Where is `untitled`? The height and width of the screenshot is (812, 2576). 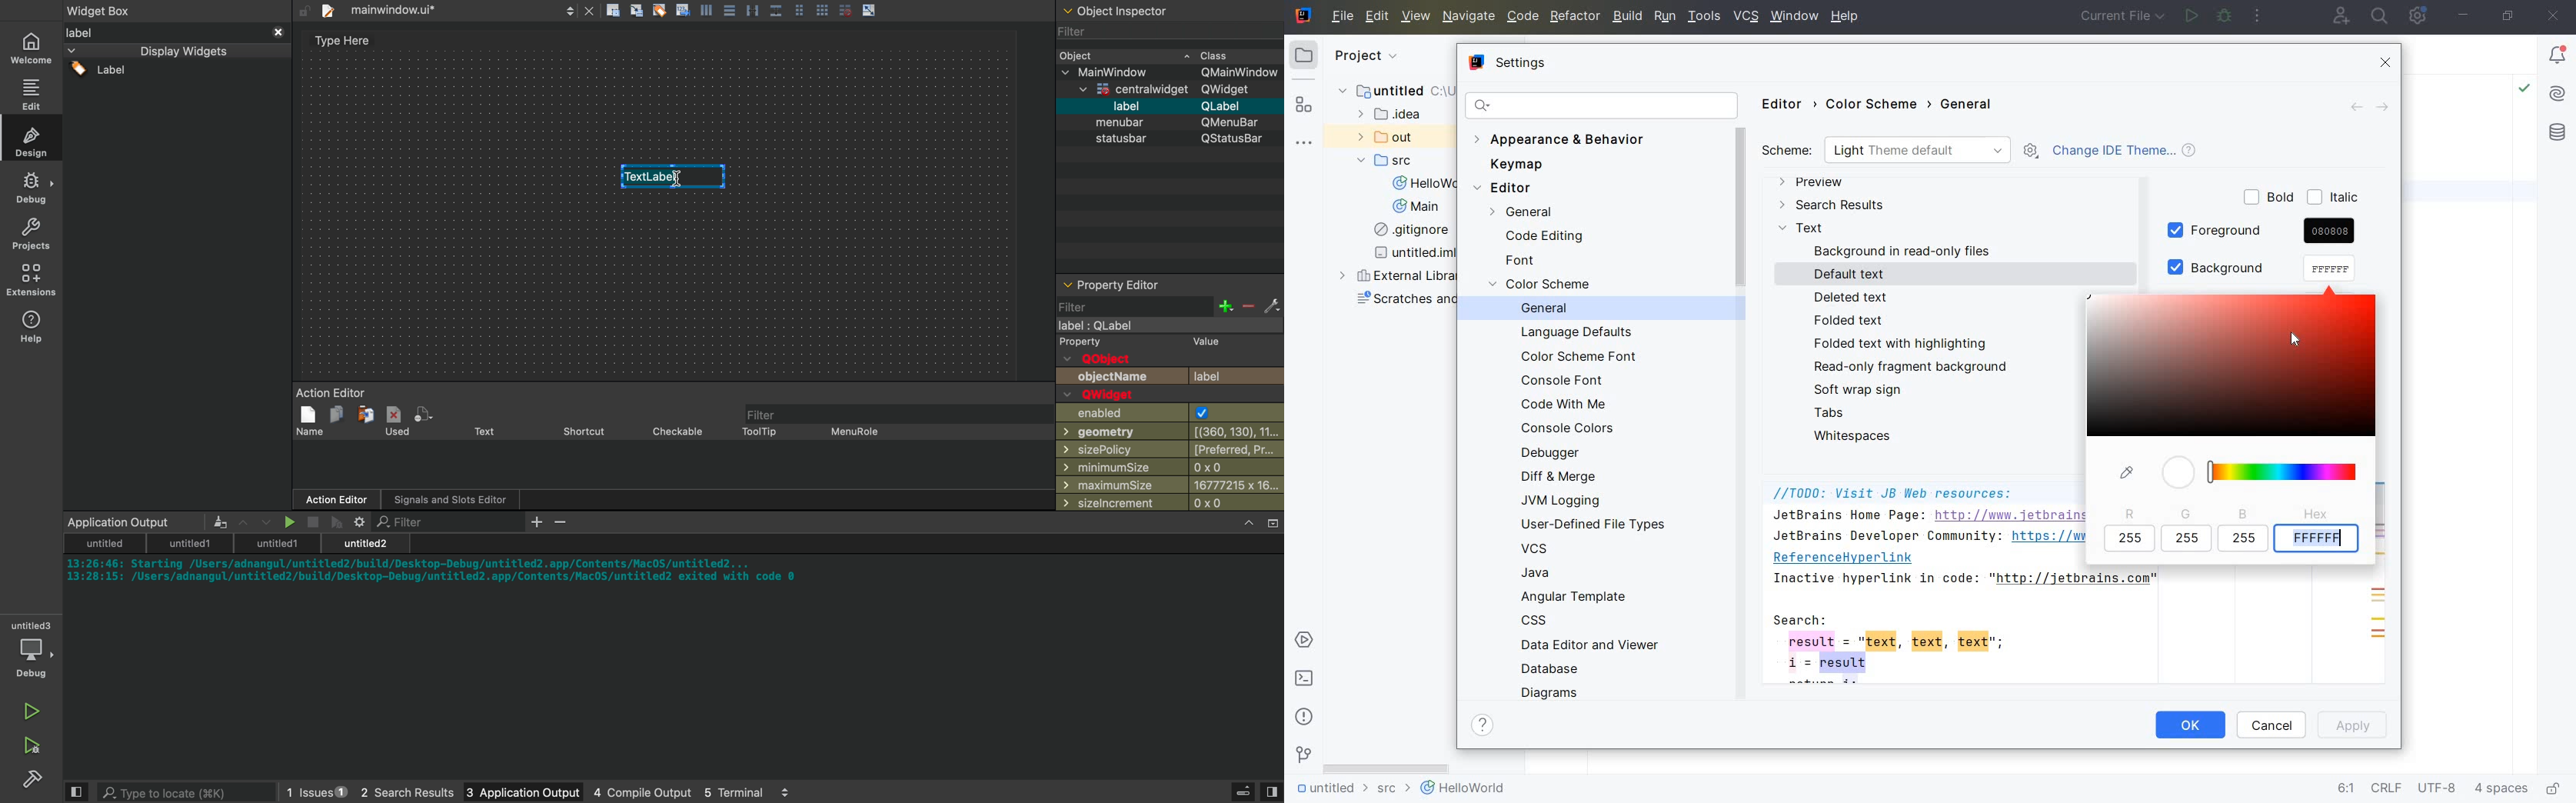 untitled is located at coordinates (1391, 93).